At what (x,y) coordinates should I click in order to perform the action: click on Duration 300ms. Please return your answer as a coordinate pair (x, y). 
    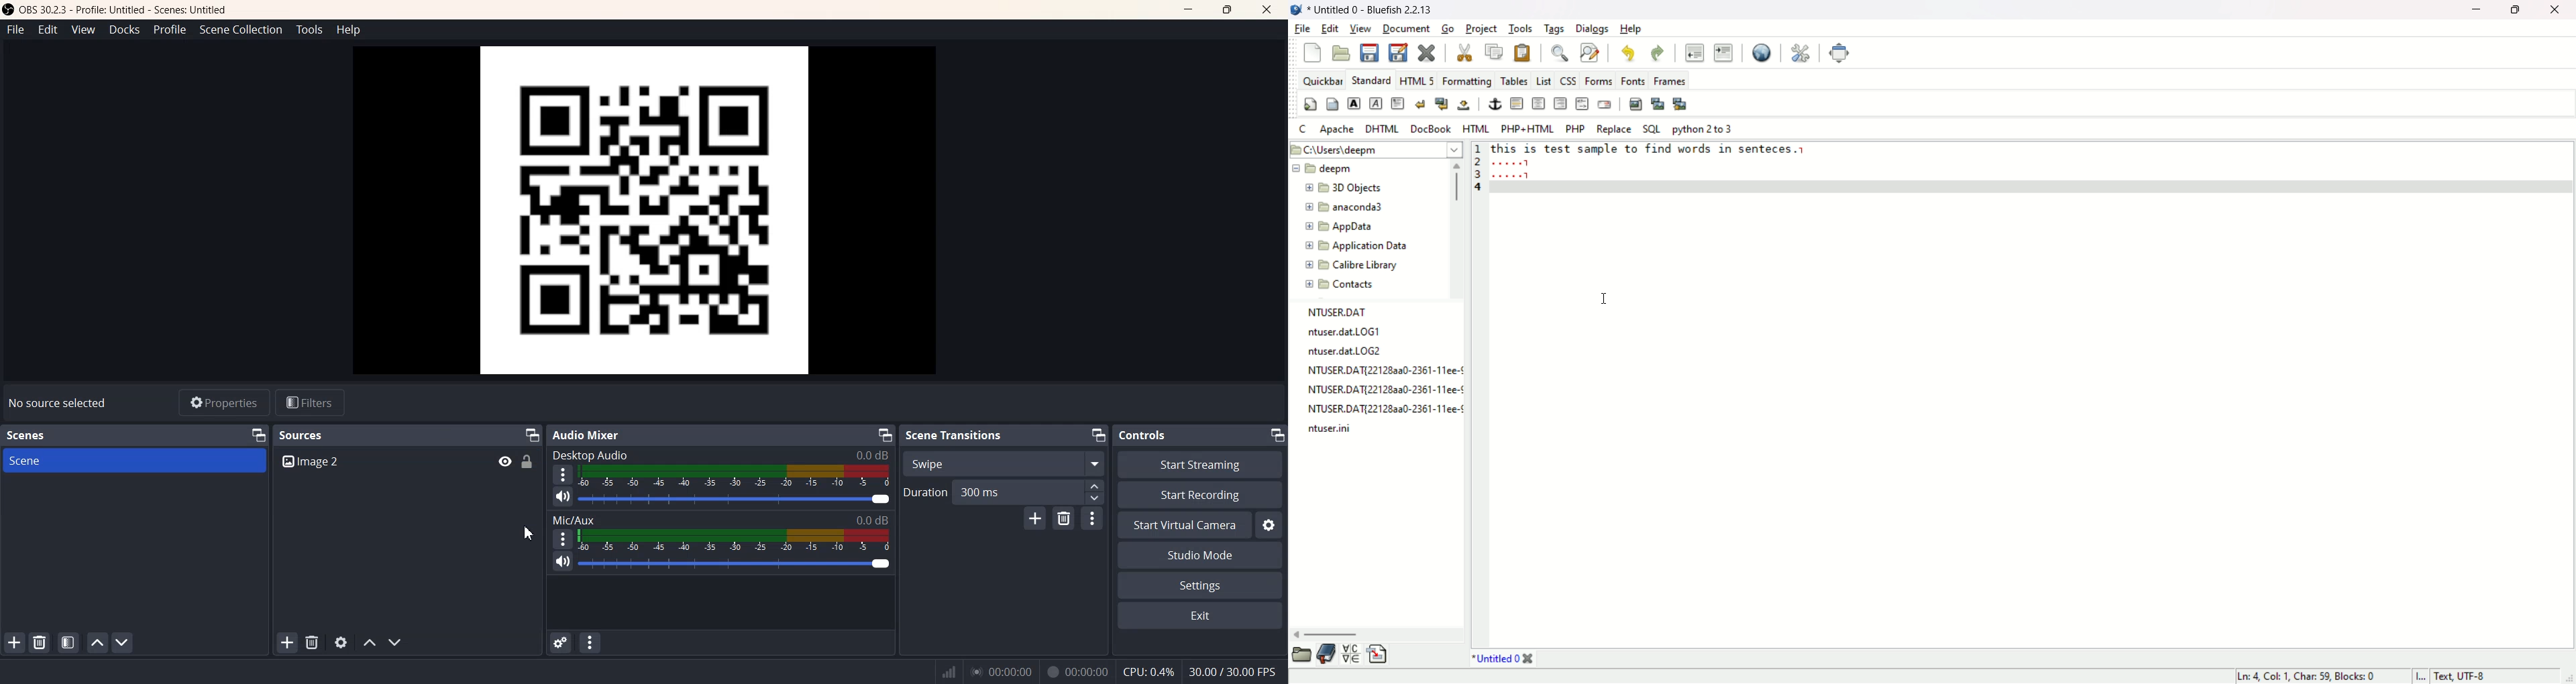
    Looking at the image, I should click on (980, 492).